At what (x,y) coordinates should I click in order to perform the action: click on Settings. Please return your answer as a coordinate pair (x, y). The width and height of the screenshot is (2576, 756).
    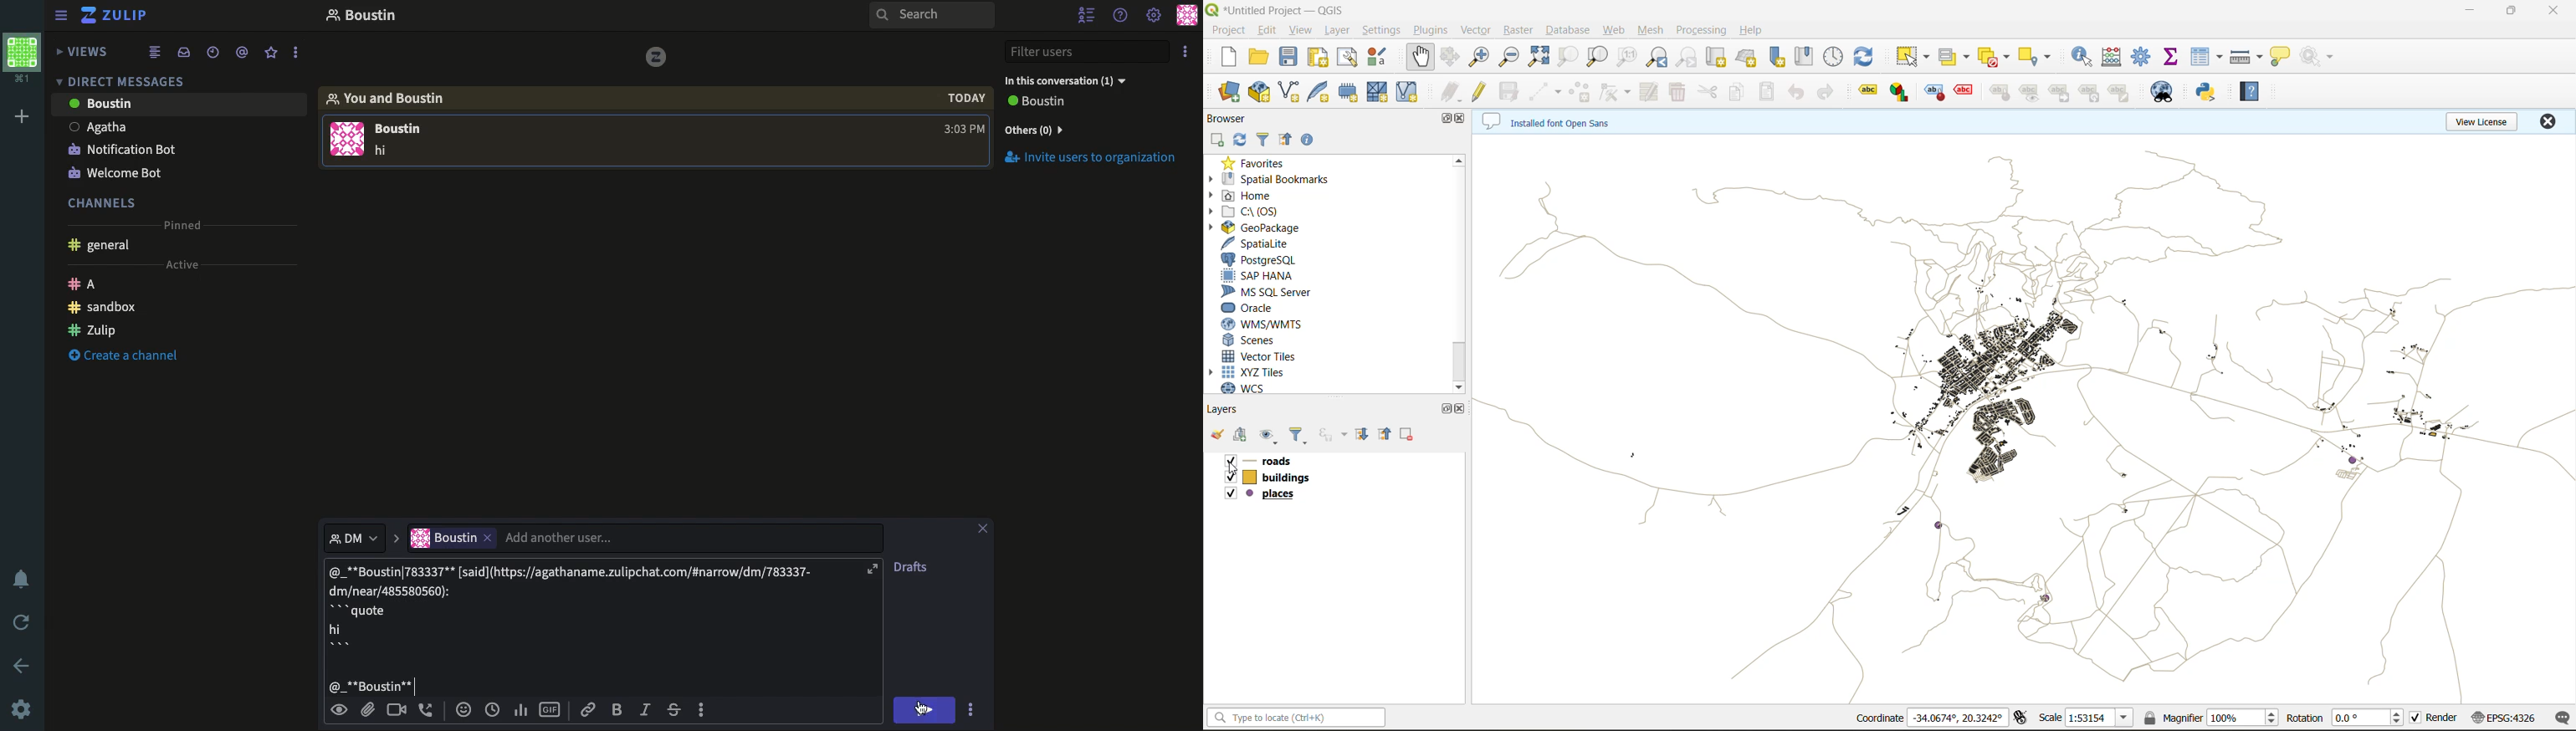
    Looking at the image, I should click on (1153, 15).